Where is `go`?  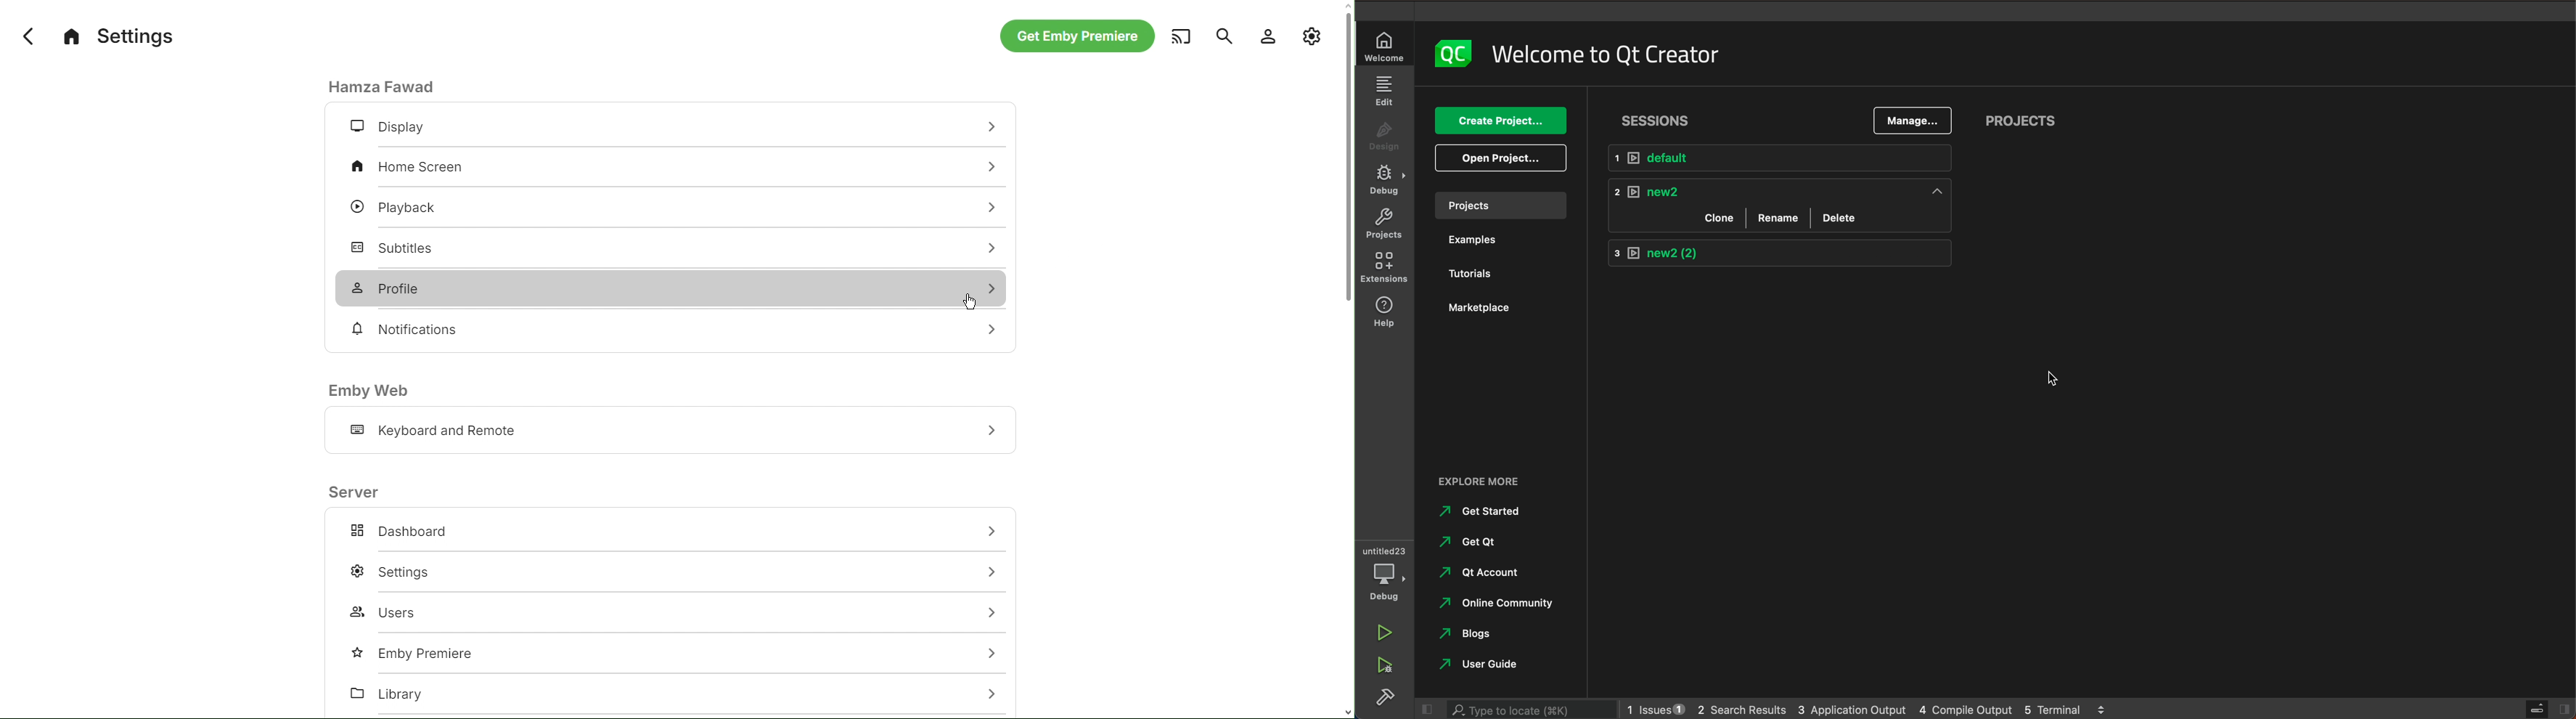
go is located at coordinates (992, 532).